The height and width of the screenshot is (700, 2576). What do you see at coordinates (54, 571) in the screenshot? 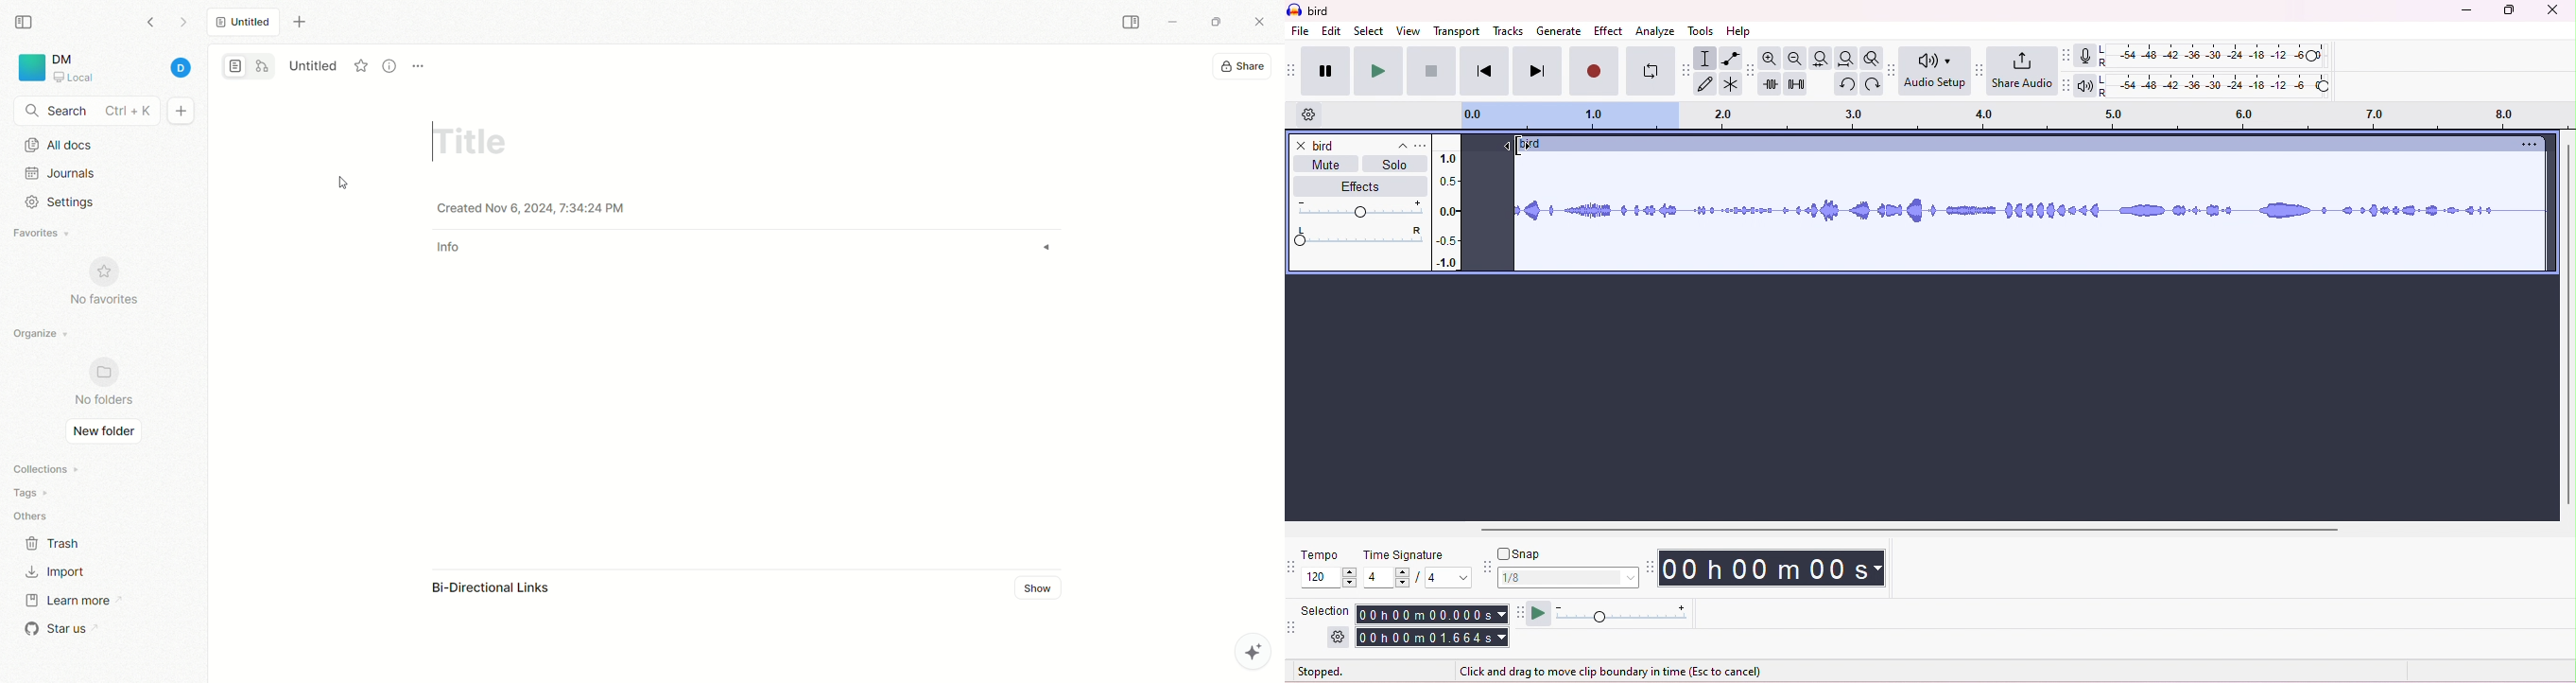
I see `import` at bounding box center [54, 571].